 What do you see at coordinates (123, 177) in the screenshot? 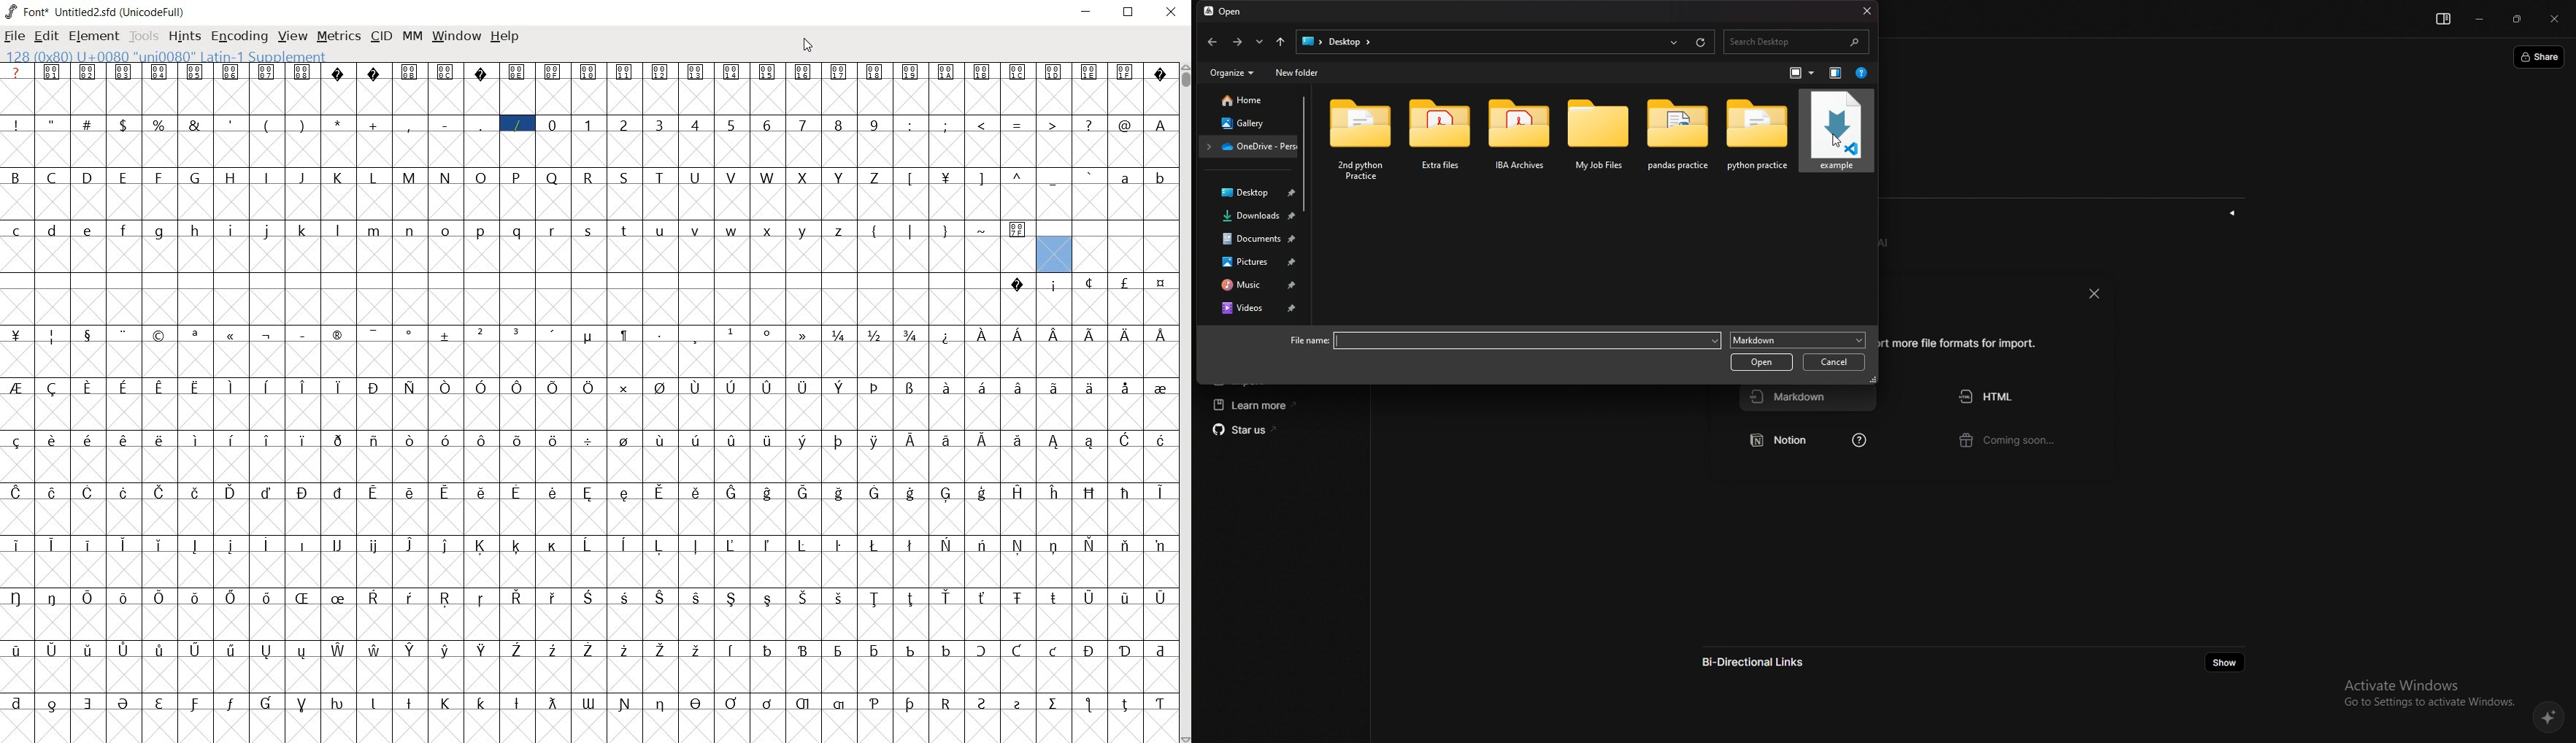
I see `glyph` at bounding box center [123, 177].